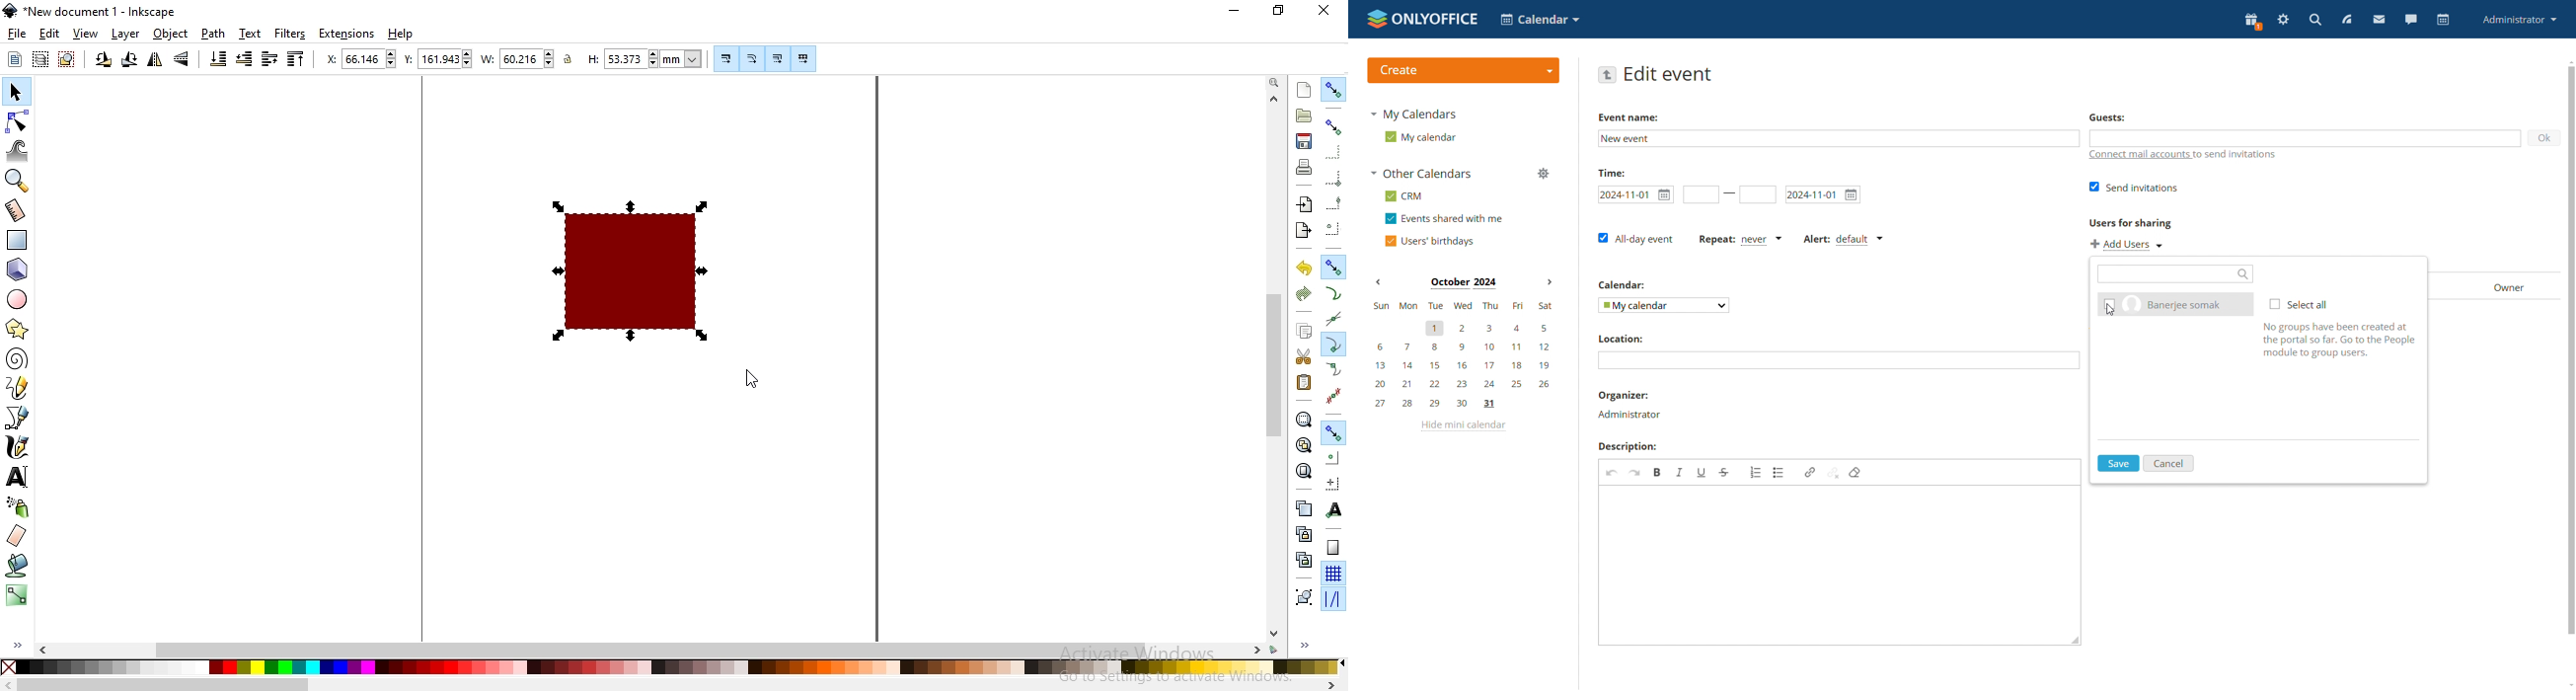  Describe the element at coordinates (1664, 305) in the screenshot. I see `select calendar` at that location.